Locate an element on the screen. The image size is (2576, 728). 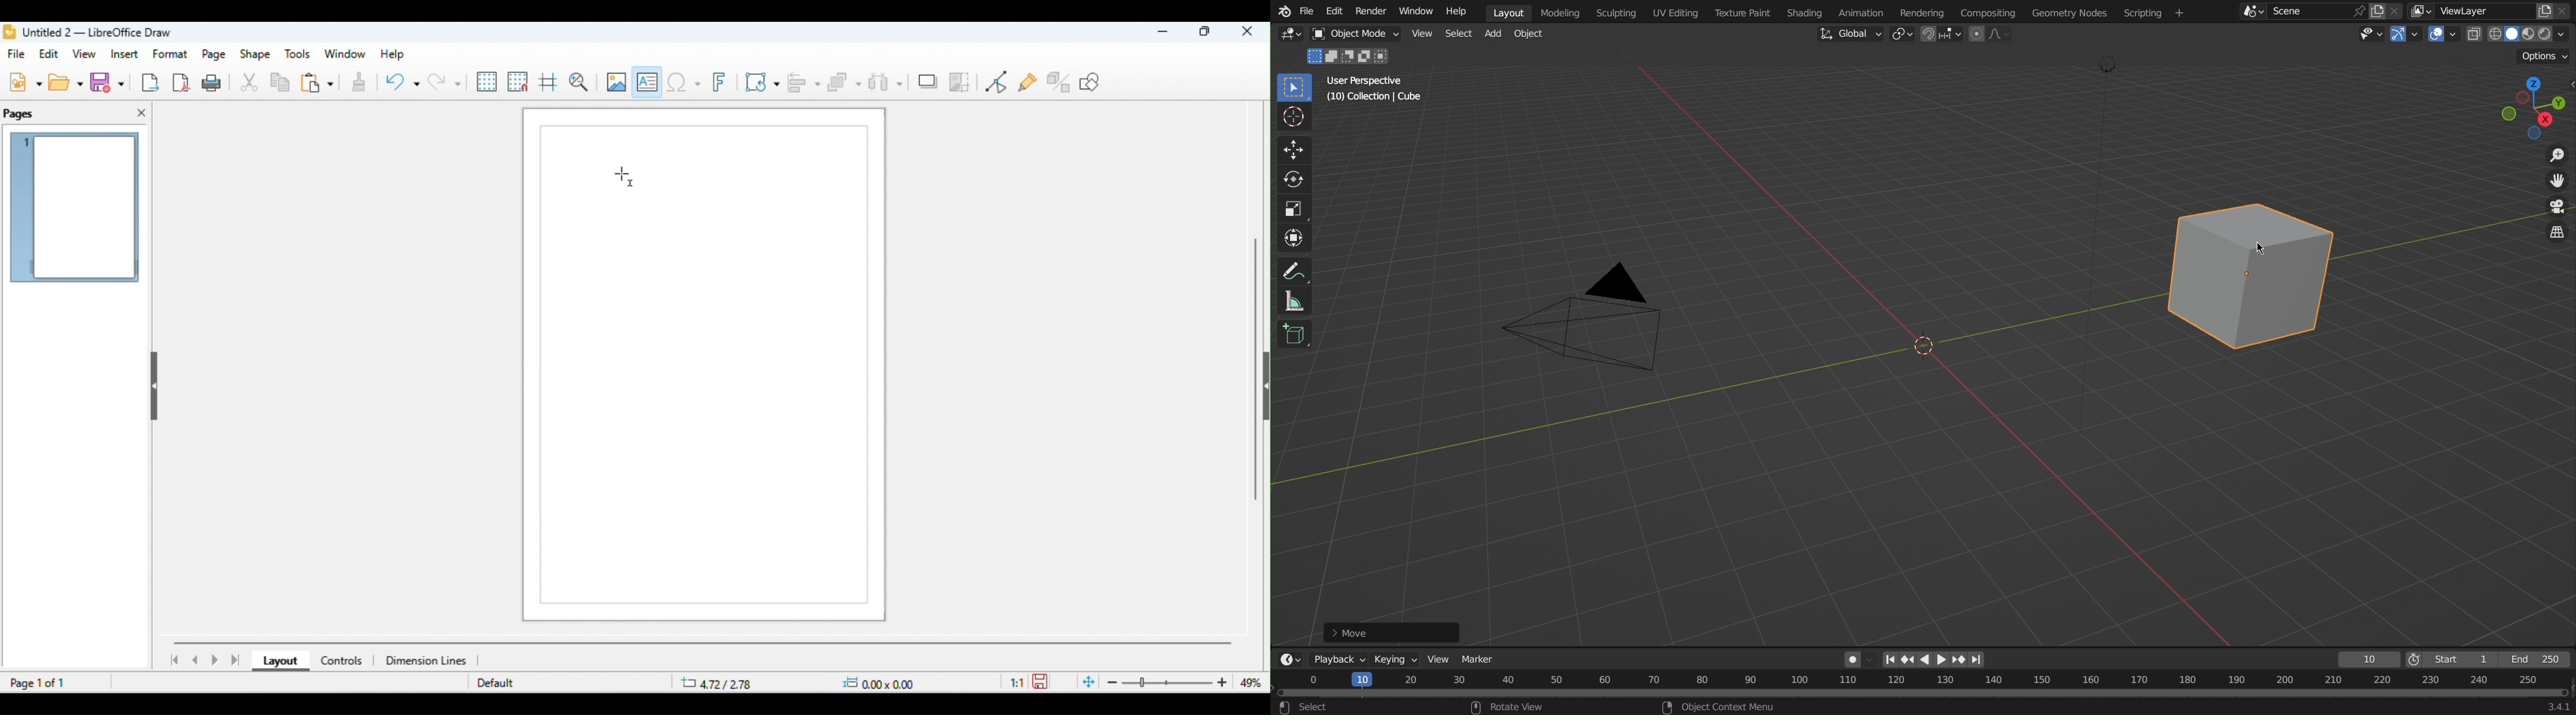
maximize is located at coordinates (1206, 33).